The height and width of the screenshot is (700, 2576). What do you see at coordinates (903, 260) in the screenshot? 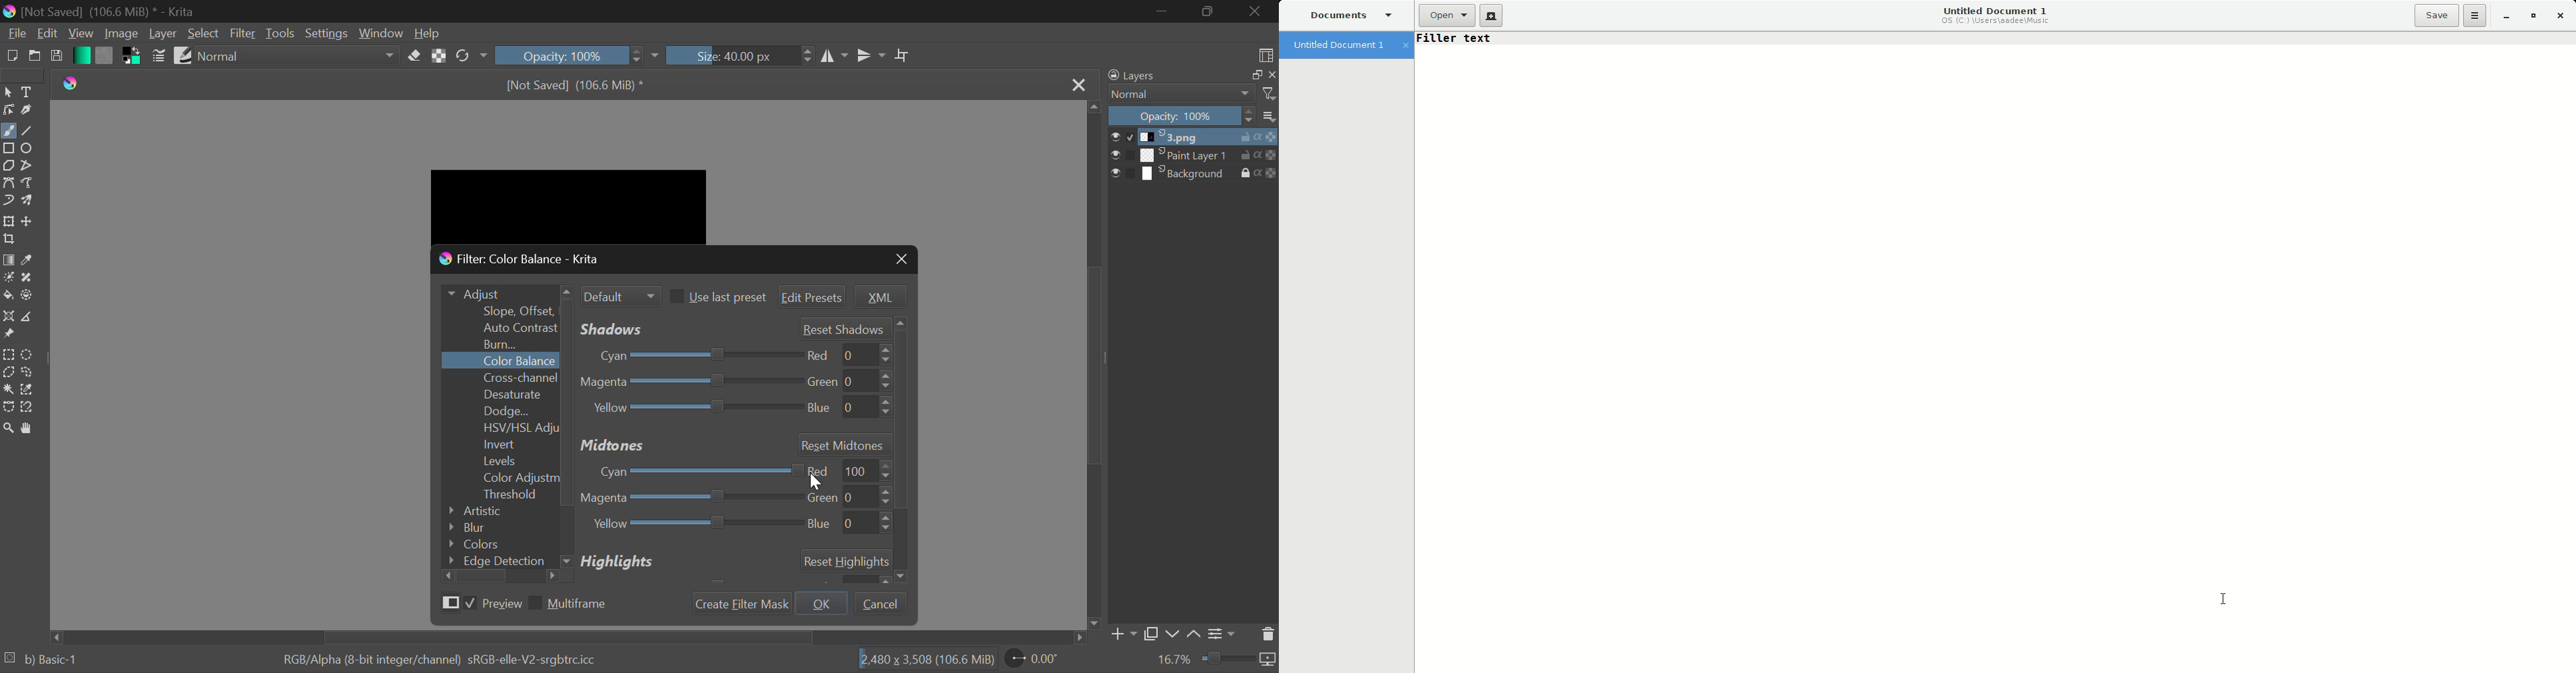
I see `Close` at bounding box center [903, 260].